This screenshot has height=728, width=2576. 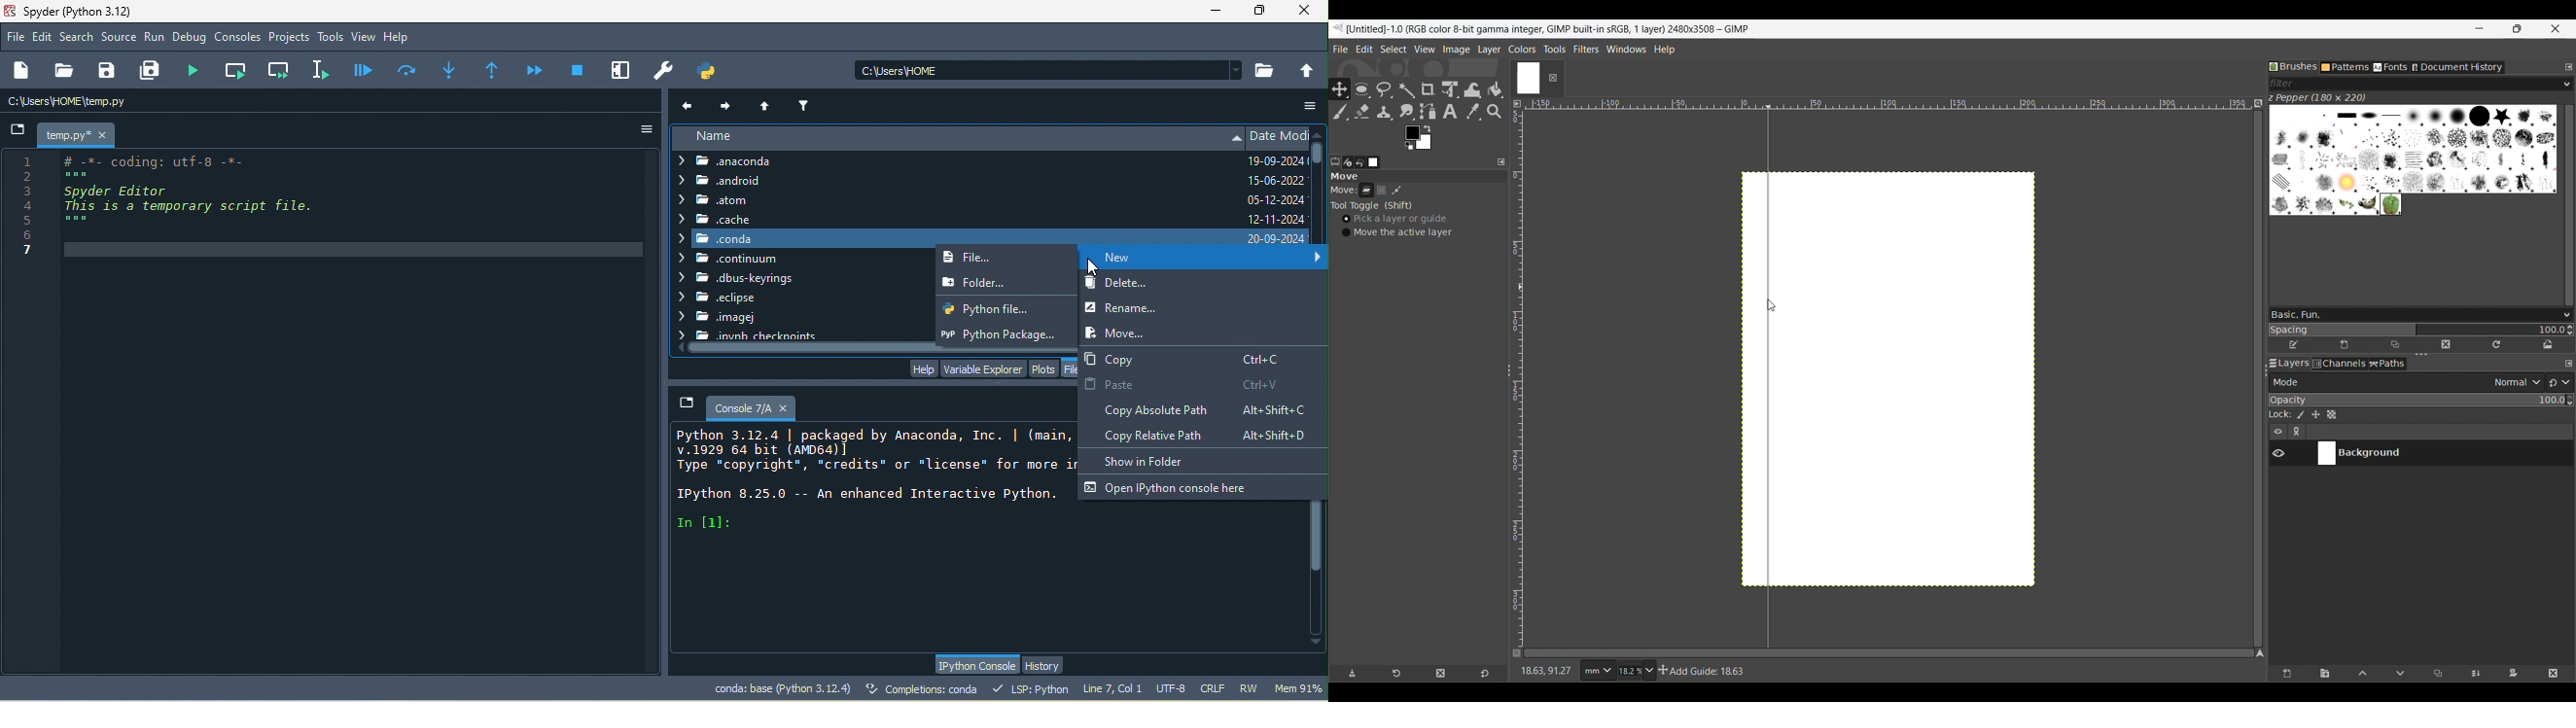 What do you see at coordinates (176, 209) in the screenshot?
I see `coding` at bounding box center [176, 209].